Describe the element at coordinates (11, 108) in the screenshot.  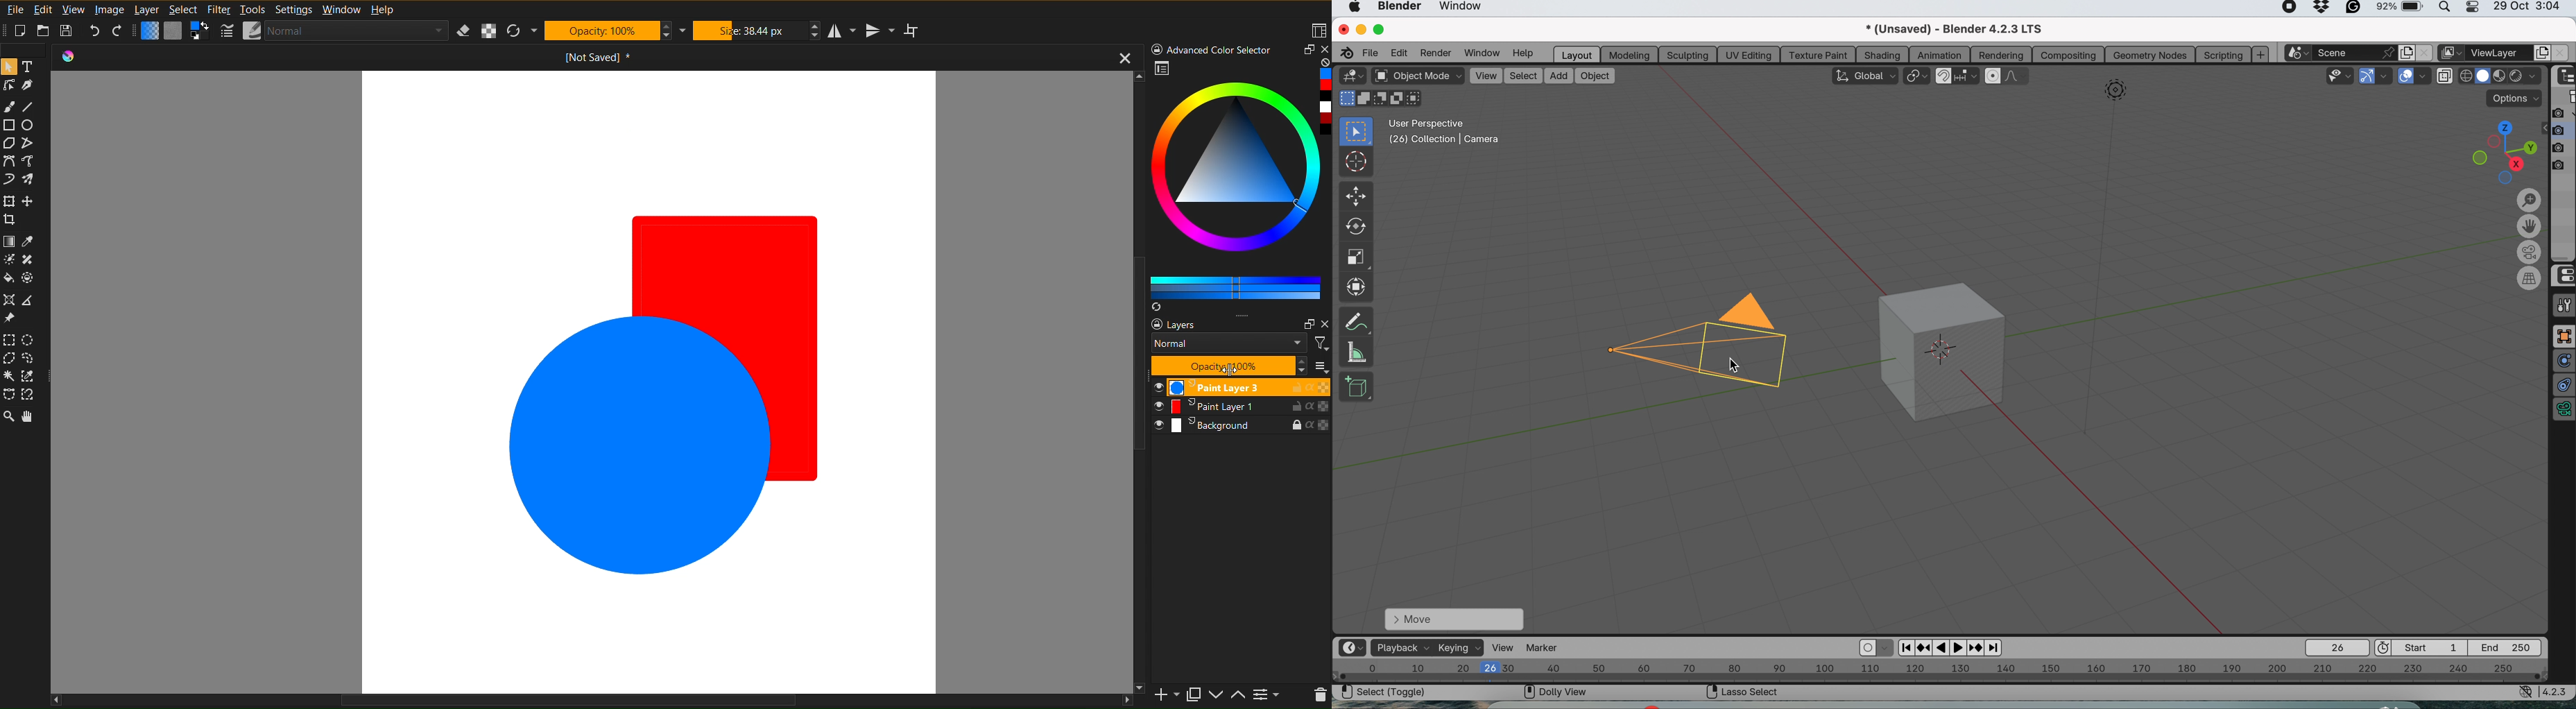
I see `Brush` at that location.